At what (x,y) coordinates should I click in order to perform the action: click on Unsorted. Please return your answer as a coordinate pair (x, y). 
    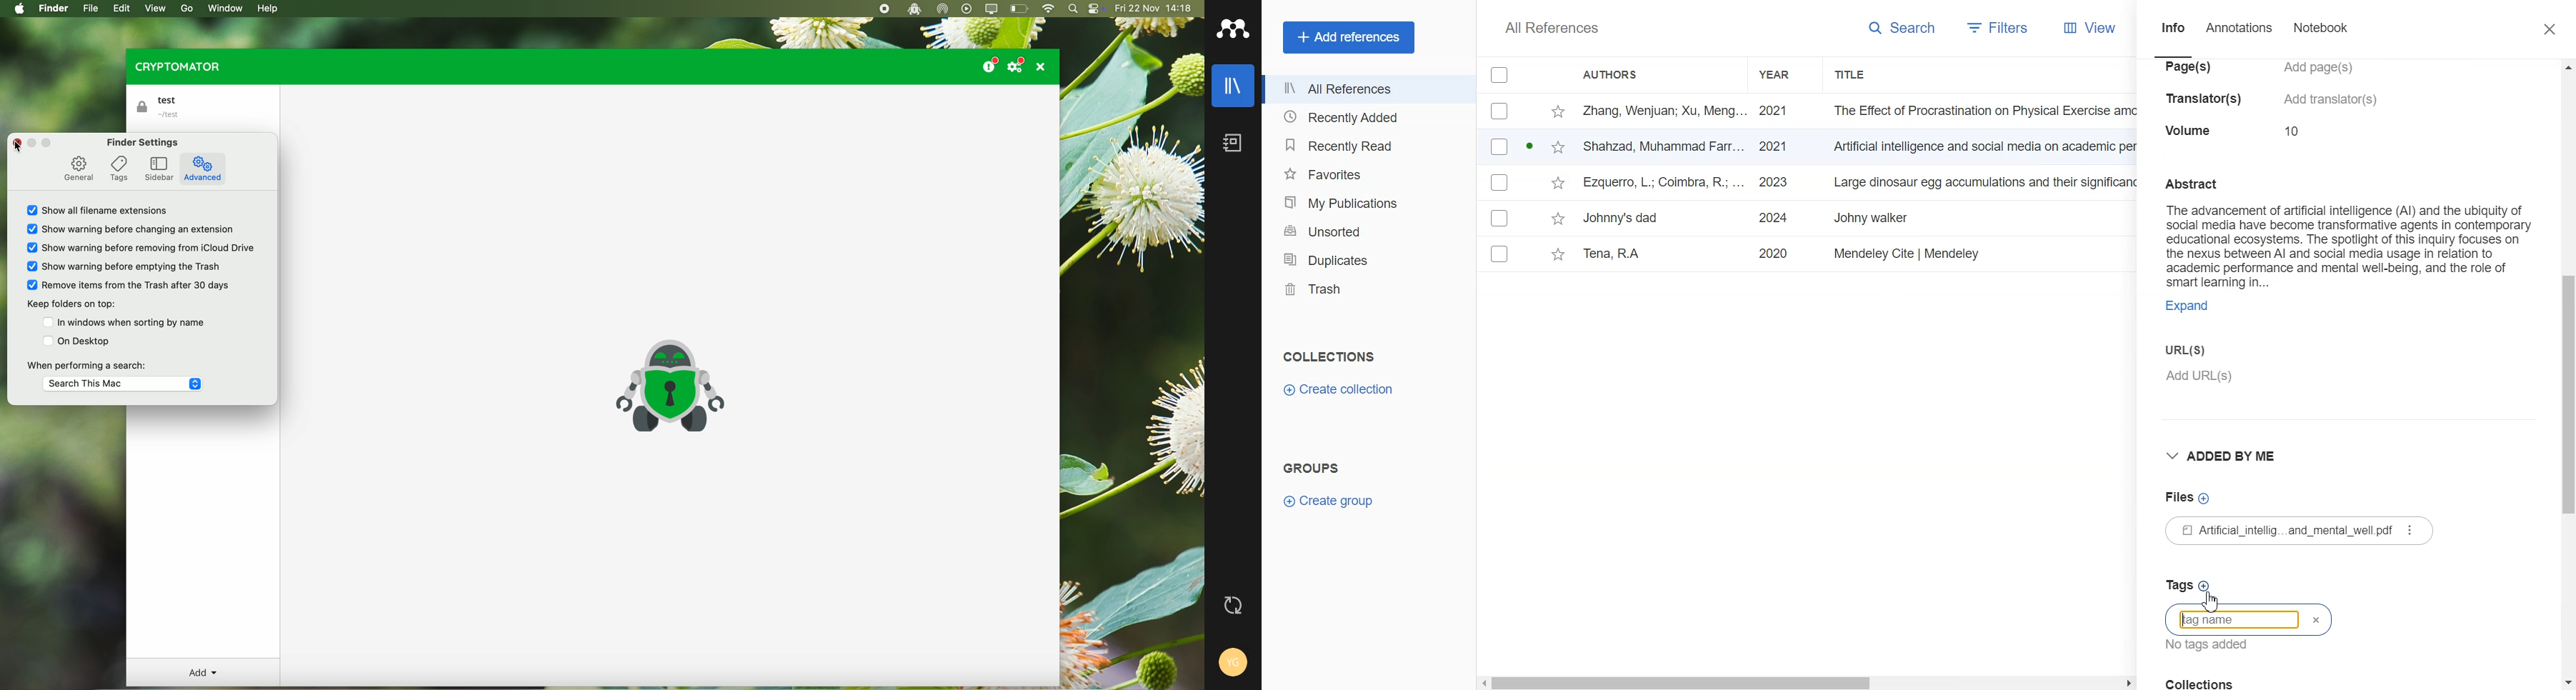
    Looking at the image, I should click on (1366, 230).